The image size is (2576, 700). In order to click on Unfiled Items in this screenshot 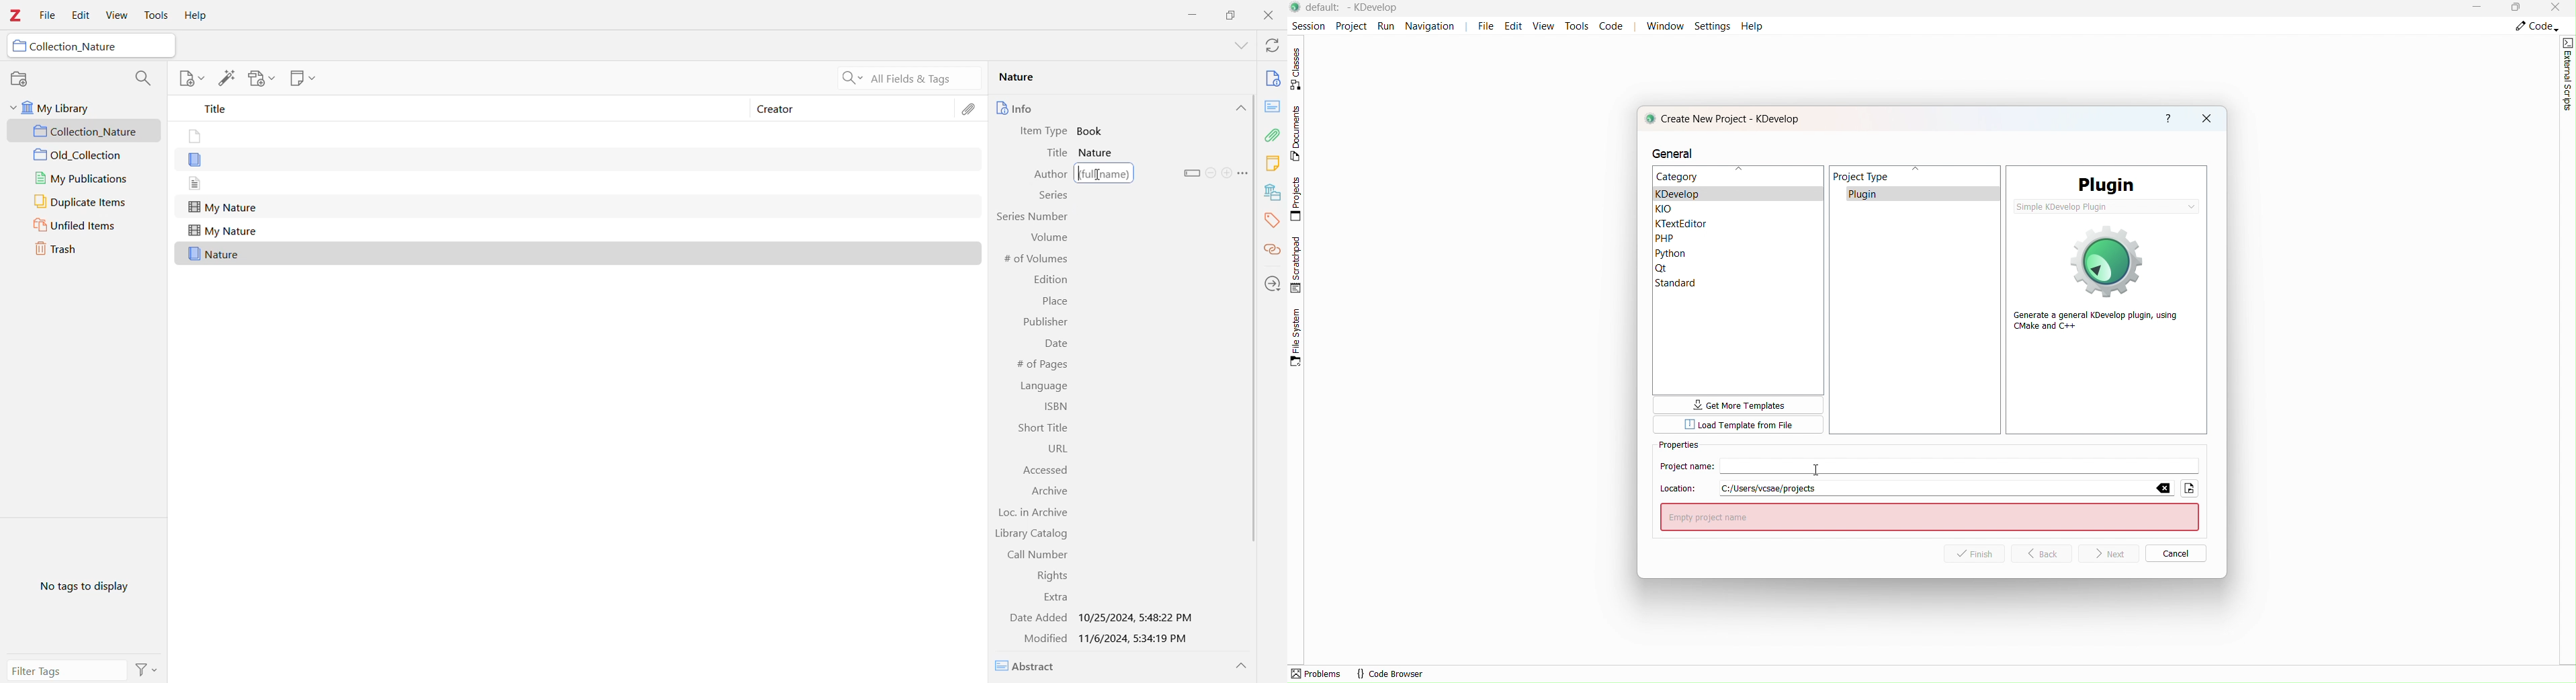, I will do `click(84, 225)`.